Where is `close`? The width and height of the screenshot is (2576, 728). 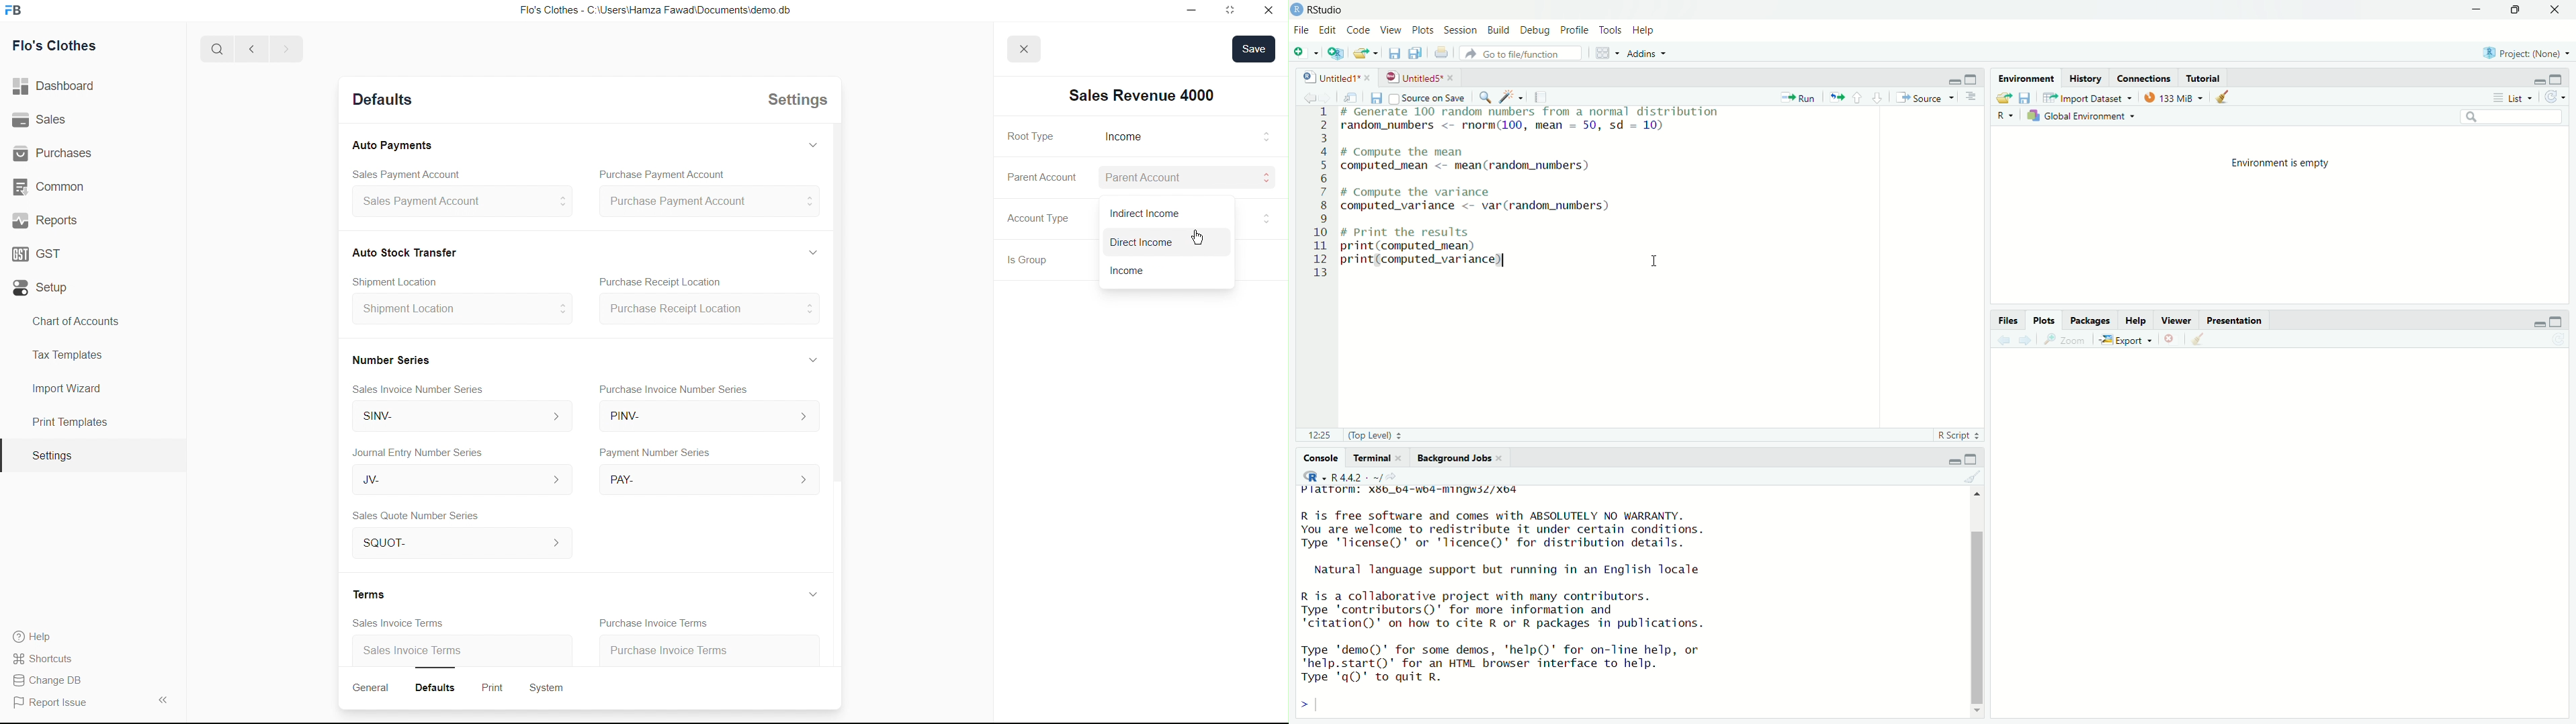 close is located at coordinates (1507, 459).